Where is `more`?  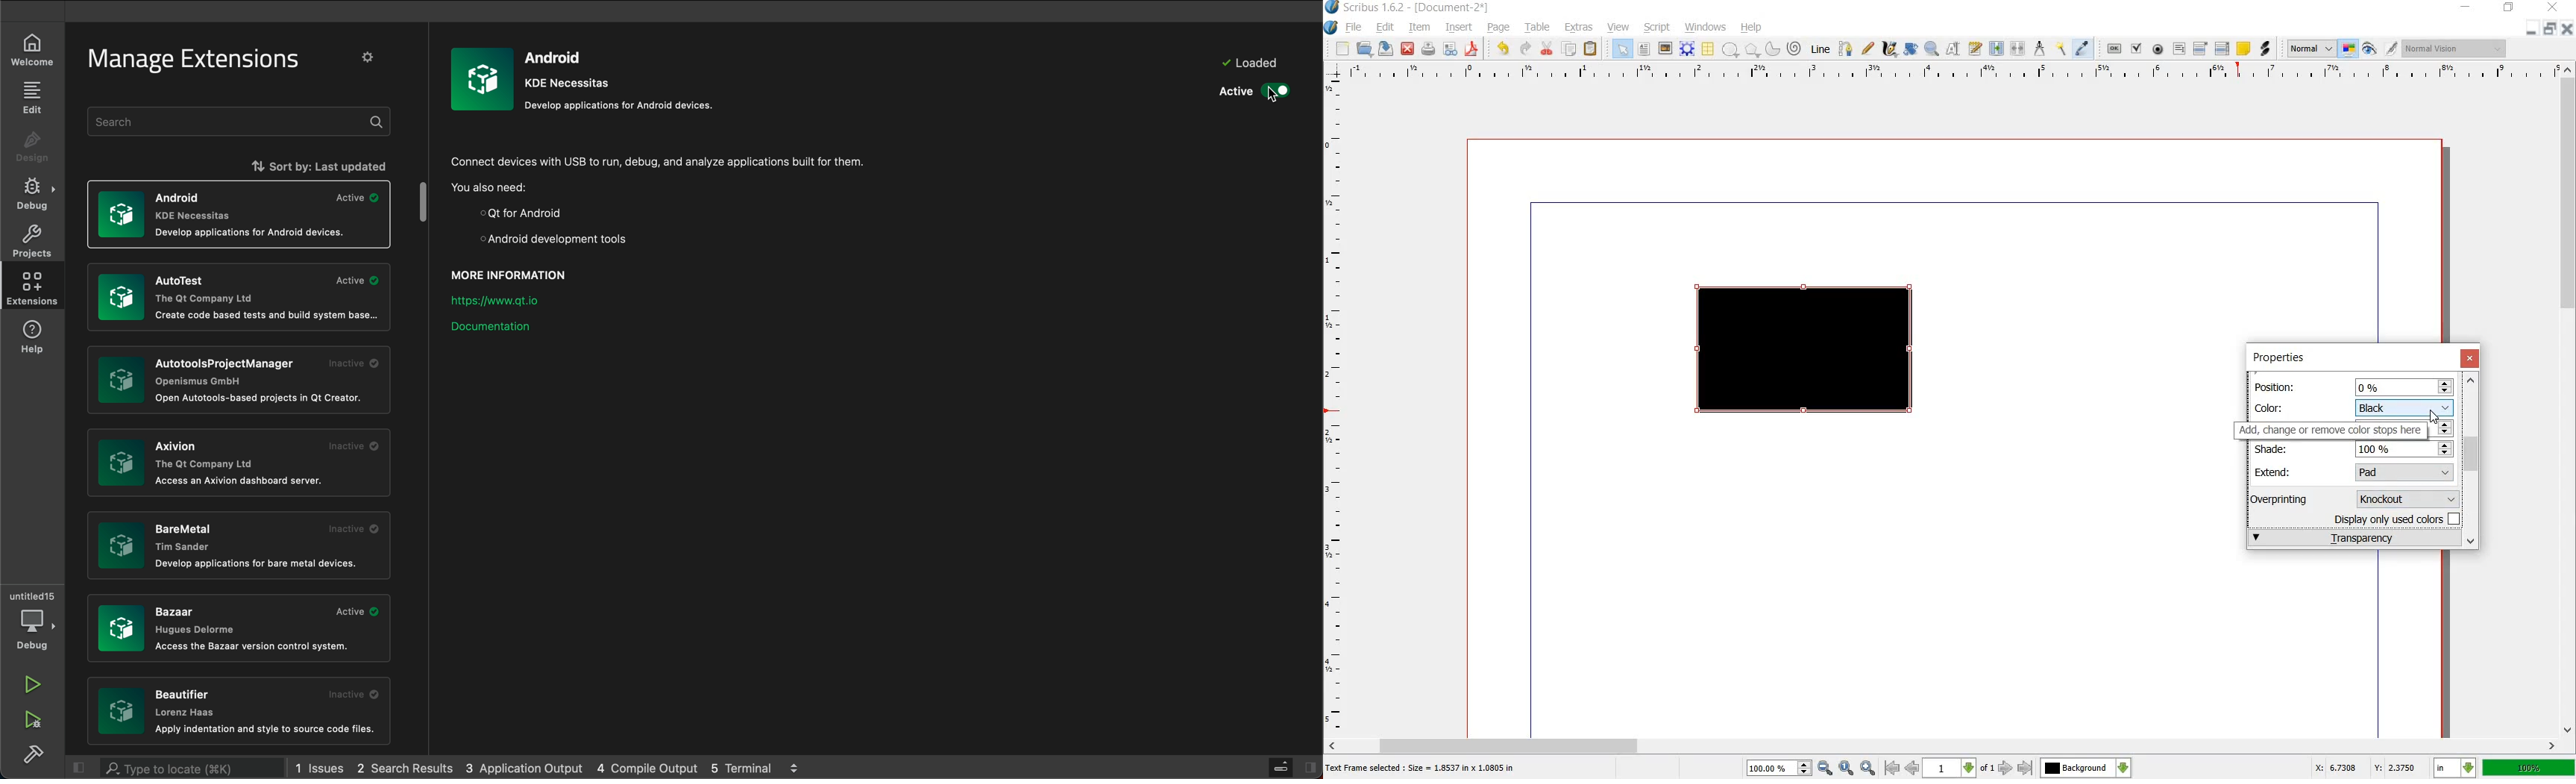
more is located at coordinates (795, 766).